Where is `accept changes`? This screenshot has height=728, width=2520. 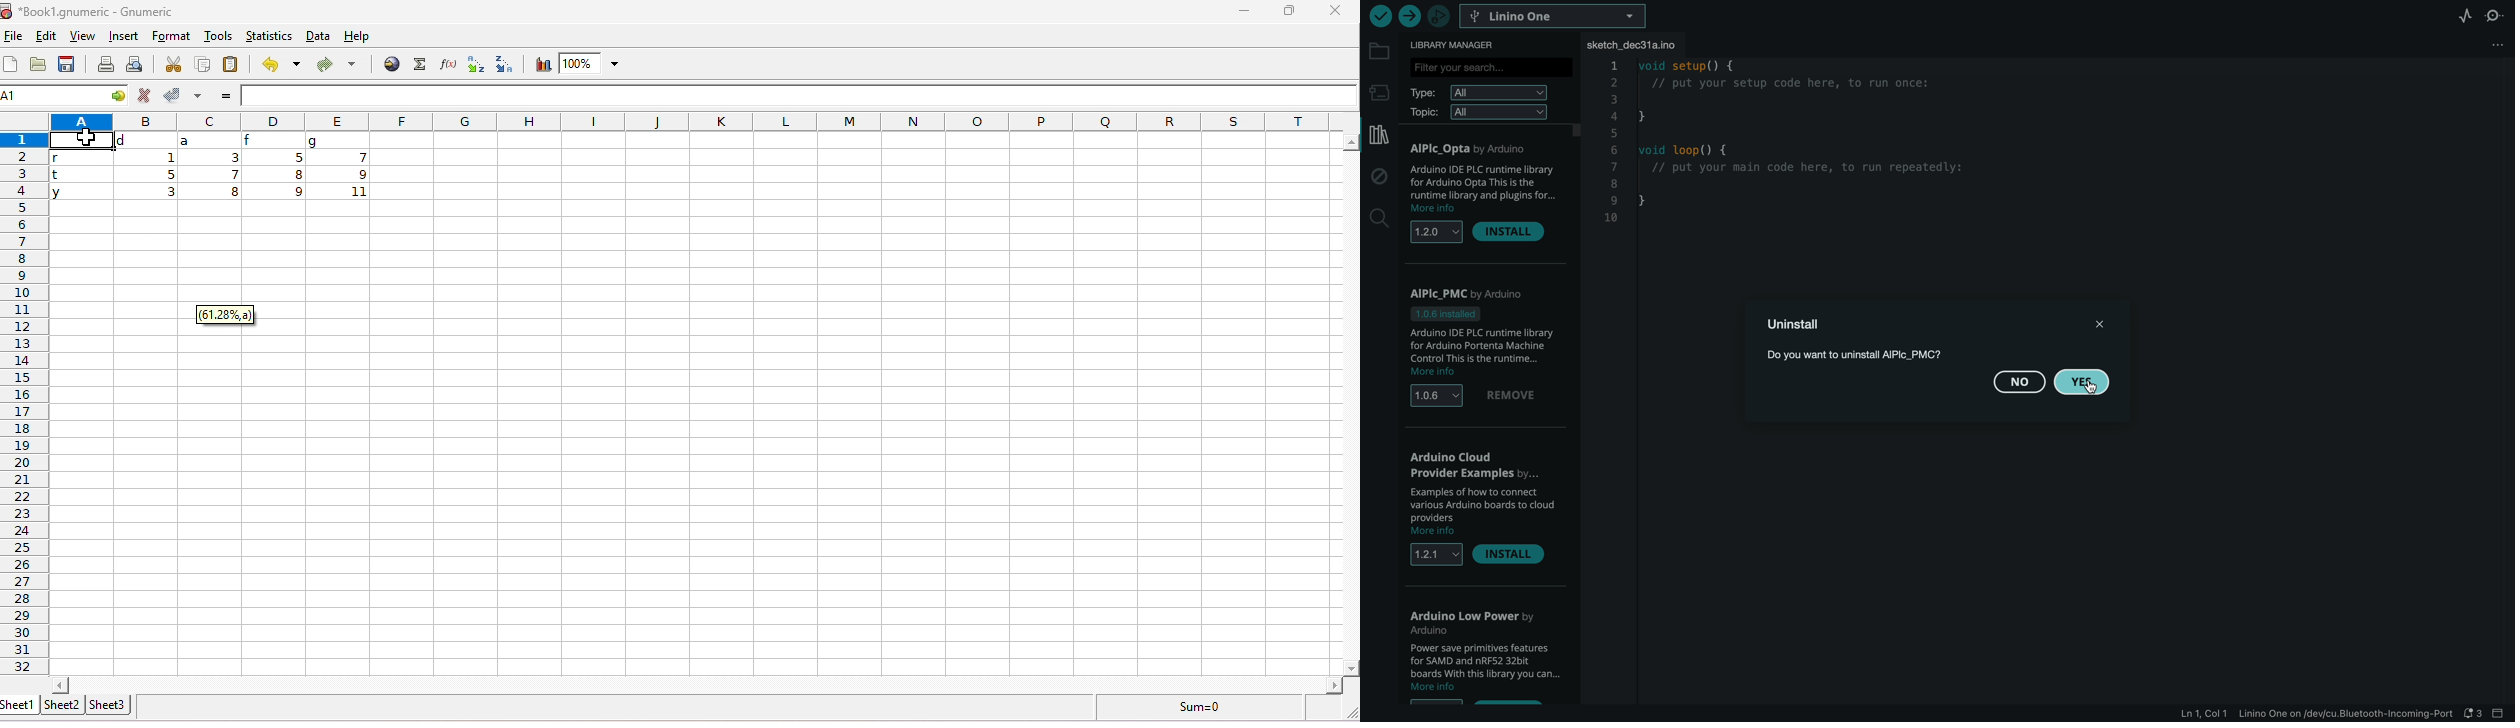 accept changes is located at coordinates (168, 94).